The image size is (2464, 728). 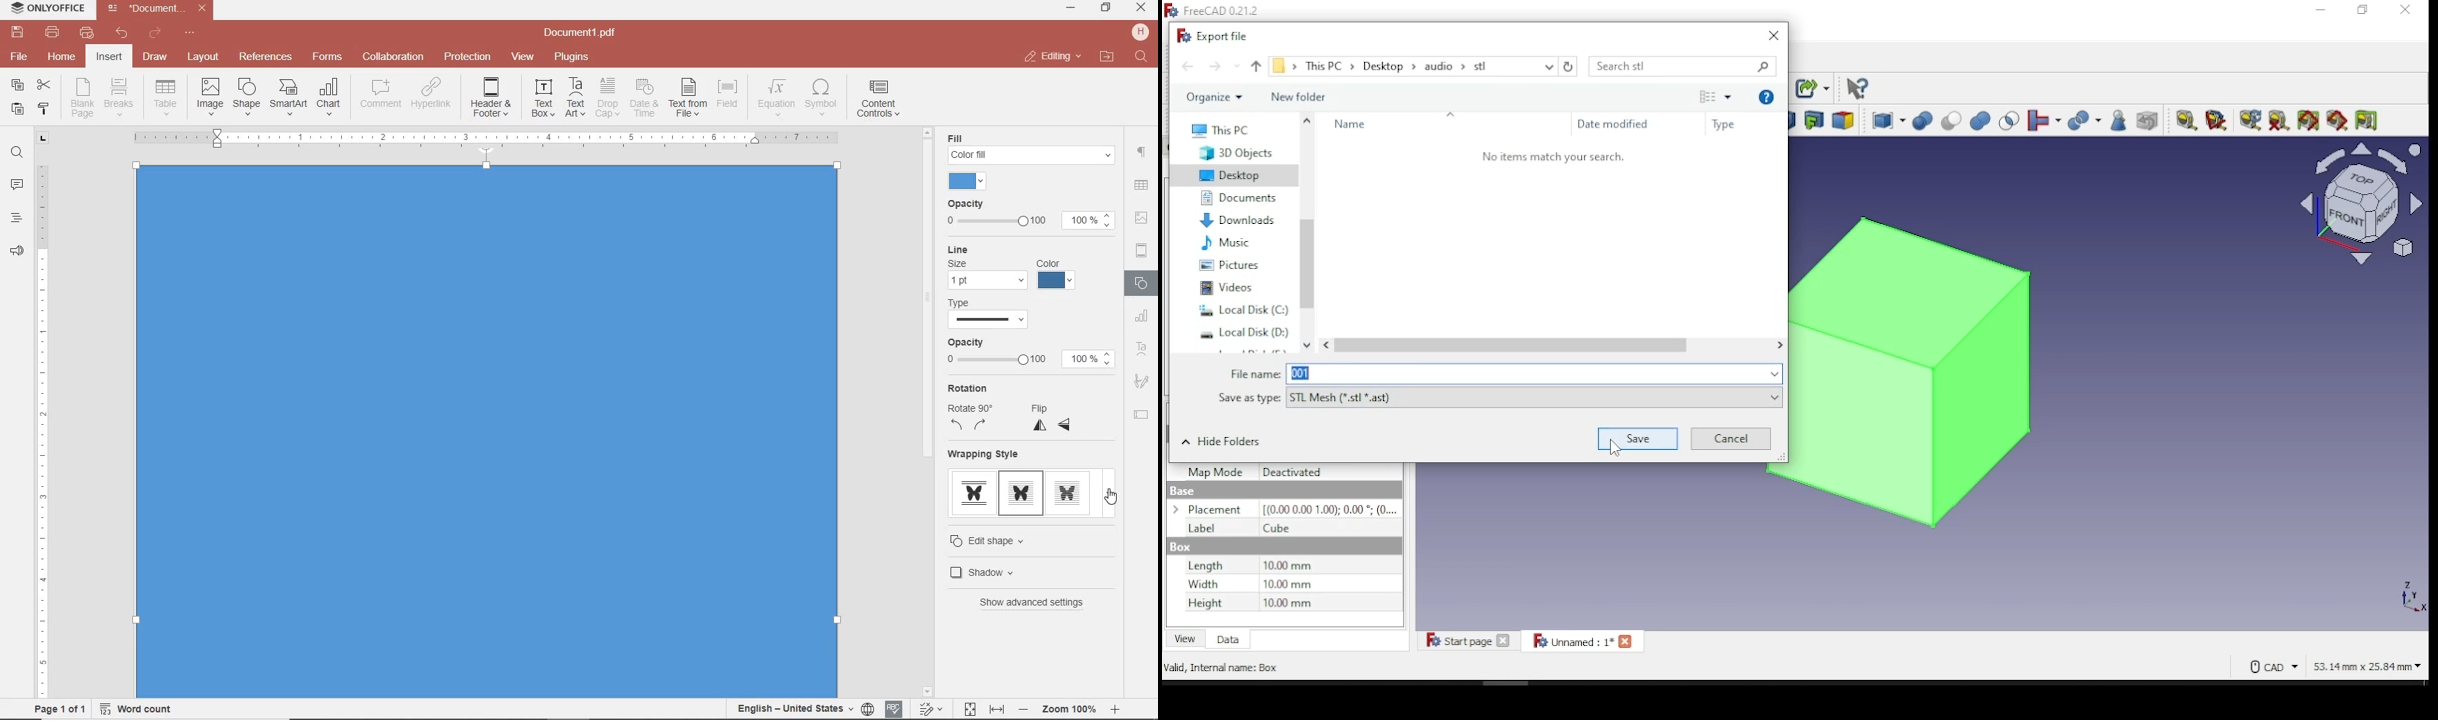 I want to click on close window, so click(x=2406, y=10).